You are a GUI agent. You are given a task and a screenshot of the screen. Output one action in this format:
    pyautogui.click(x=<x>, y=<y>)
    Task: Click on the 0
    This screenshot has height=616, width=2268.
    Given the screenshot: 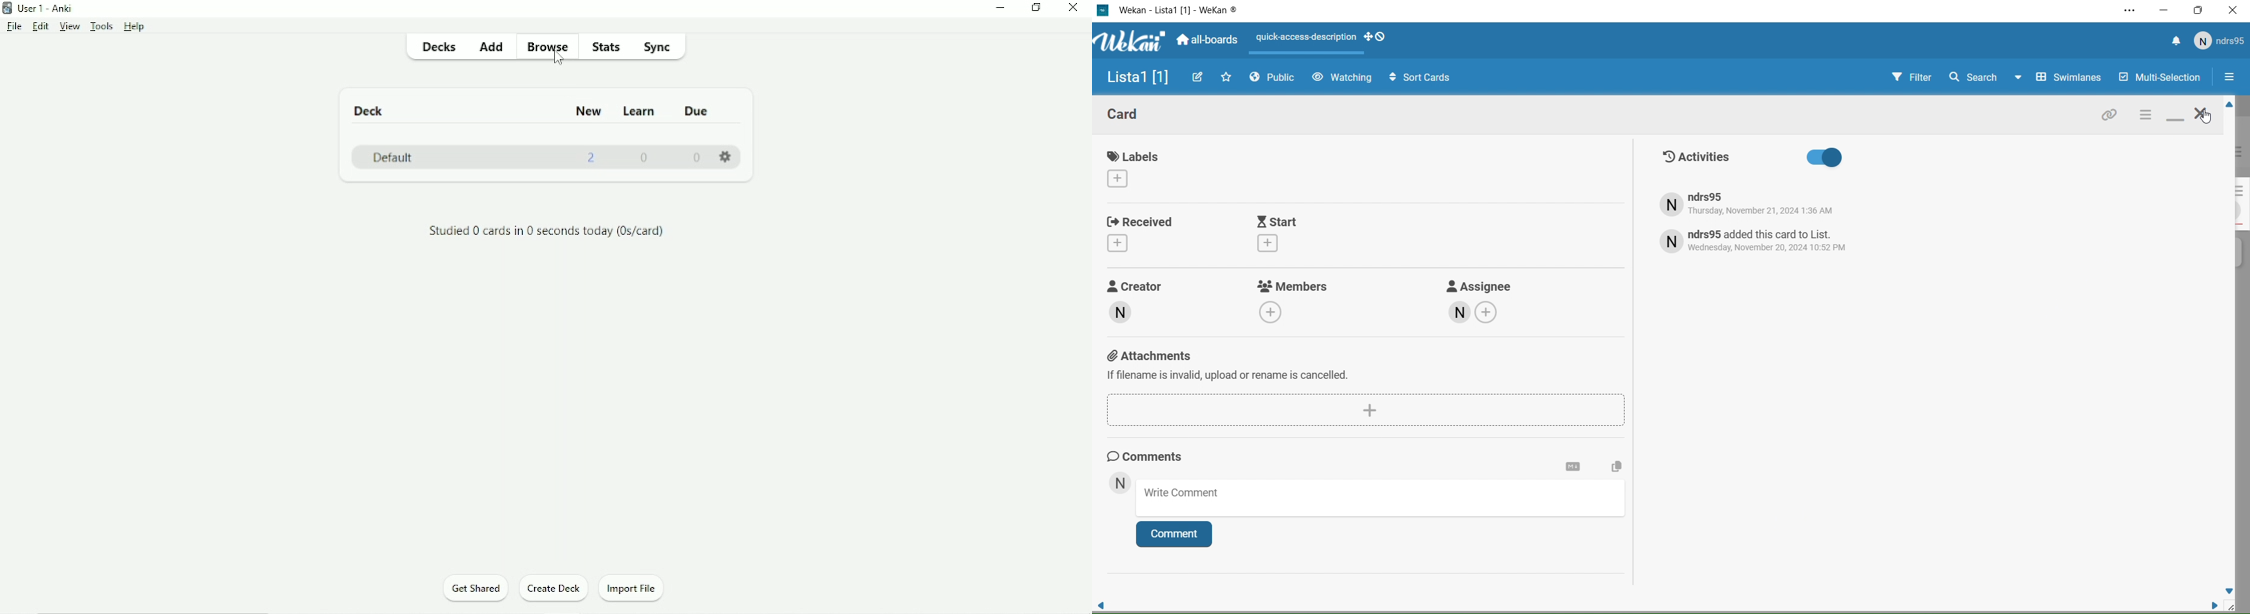 What is the action you would take?
    pyautogui.click(x=645, y=157)
    